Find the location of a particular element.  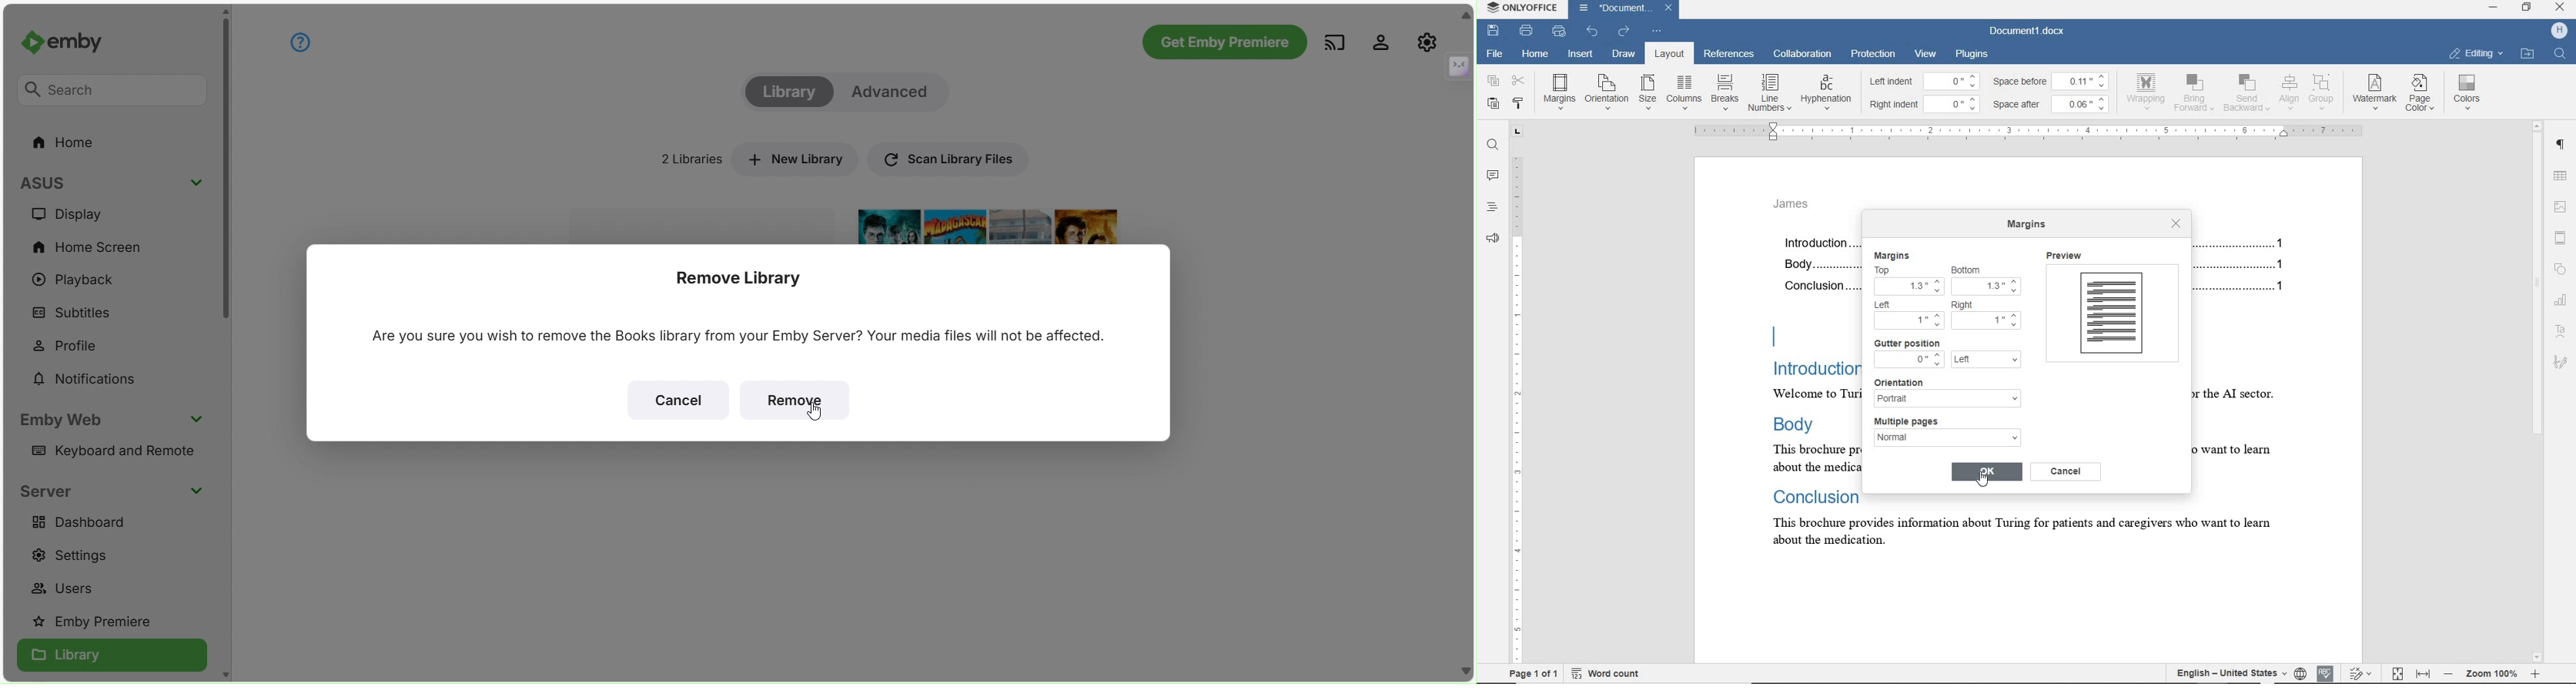

cut is located at coordinates (1519, 80).